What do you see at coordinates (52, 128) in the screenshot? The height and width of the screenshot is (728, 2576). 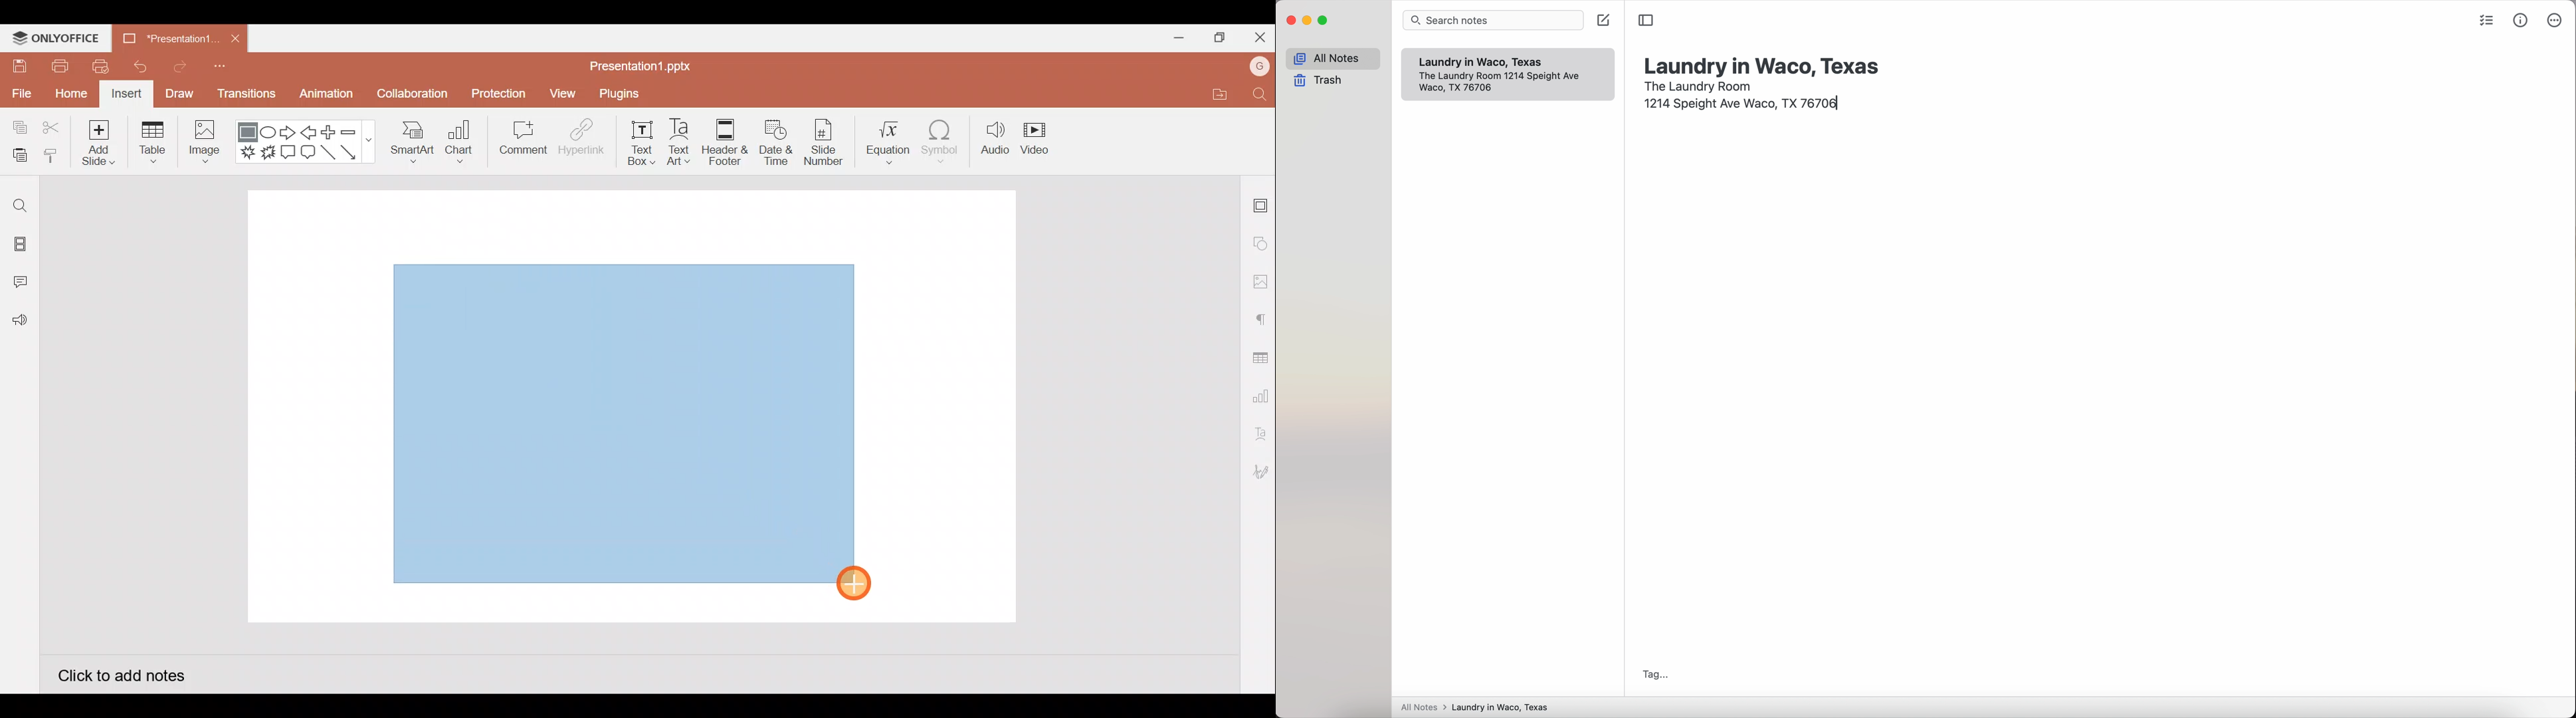 I see `Cut` at bounding box center [52, 128].